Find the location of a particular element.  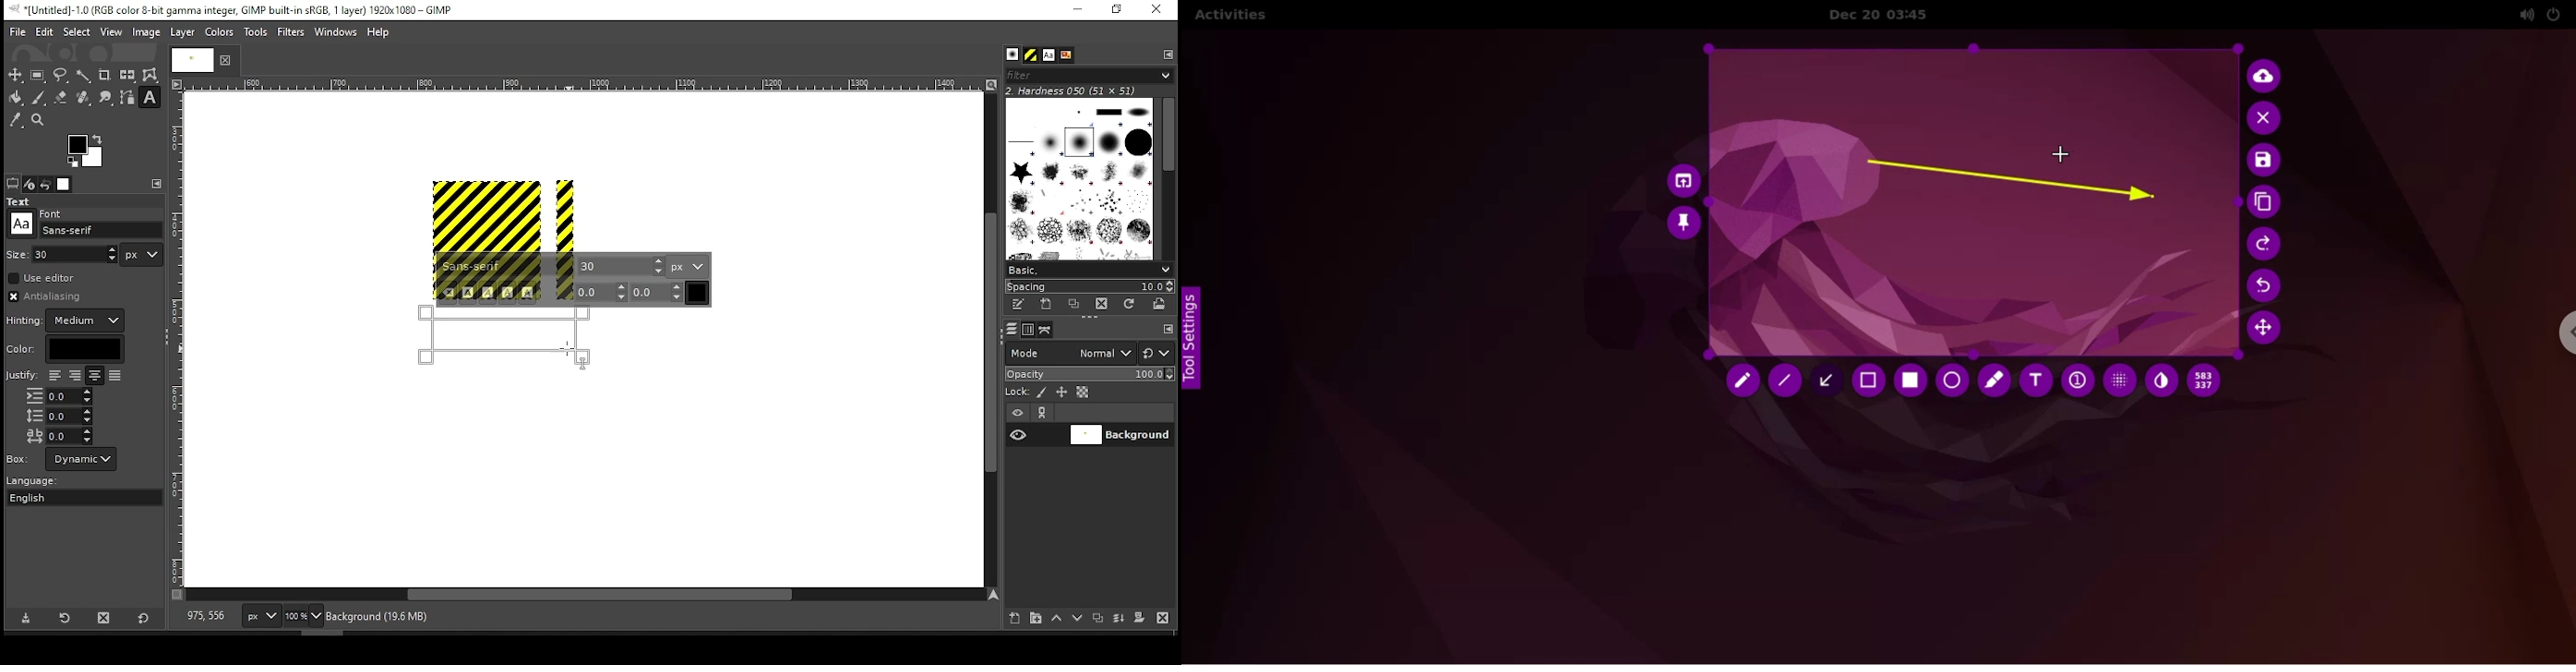

font is located at coordinates (621, 265).